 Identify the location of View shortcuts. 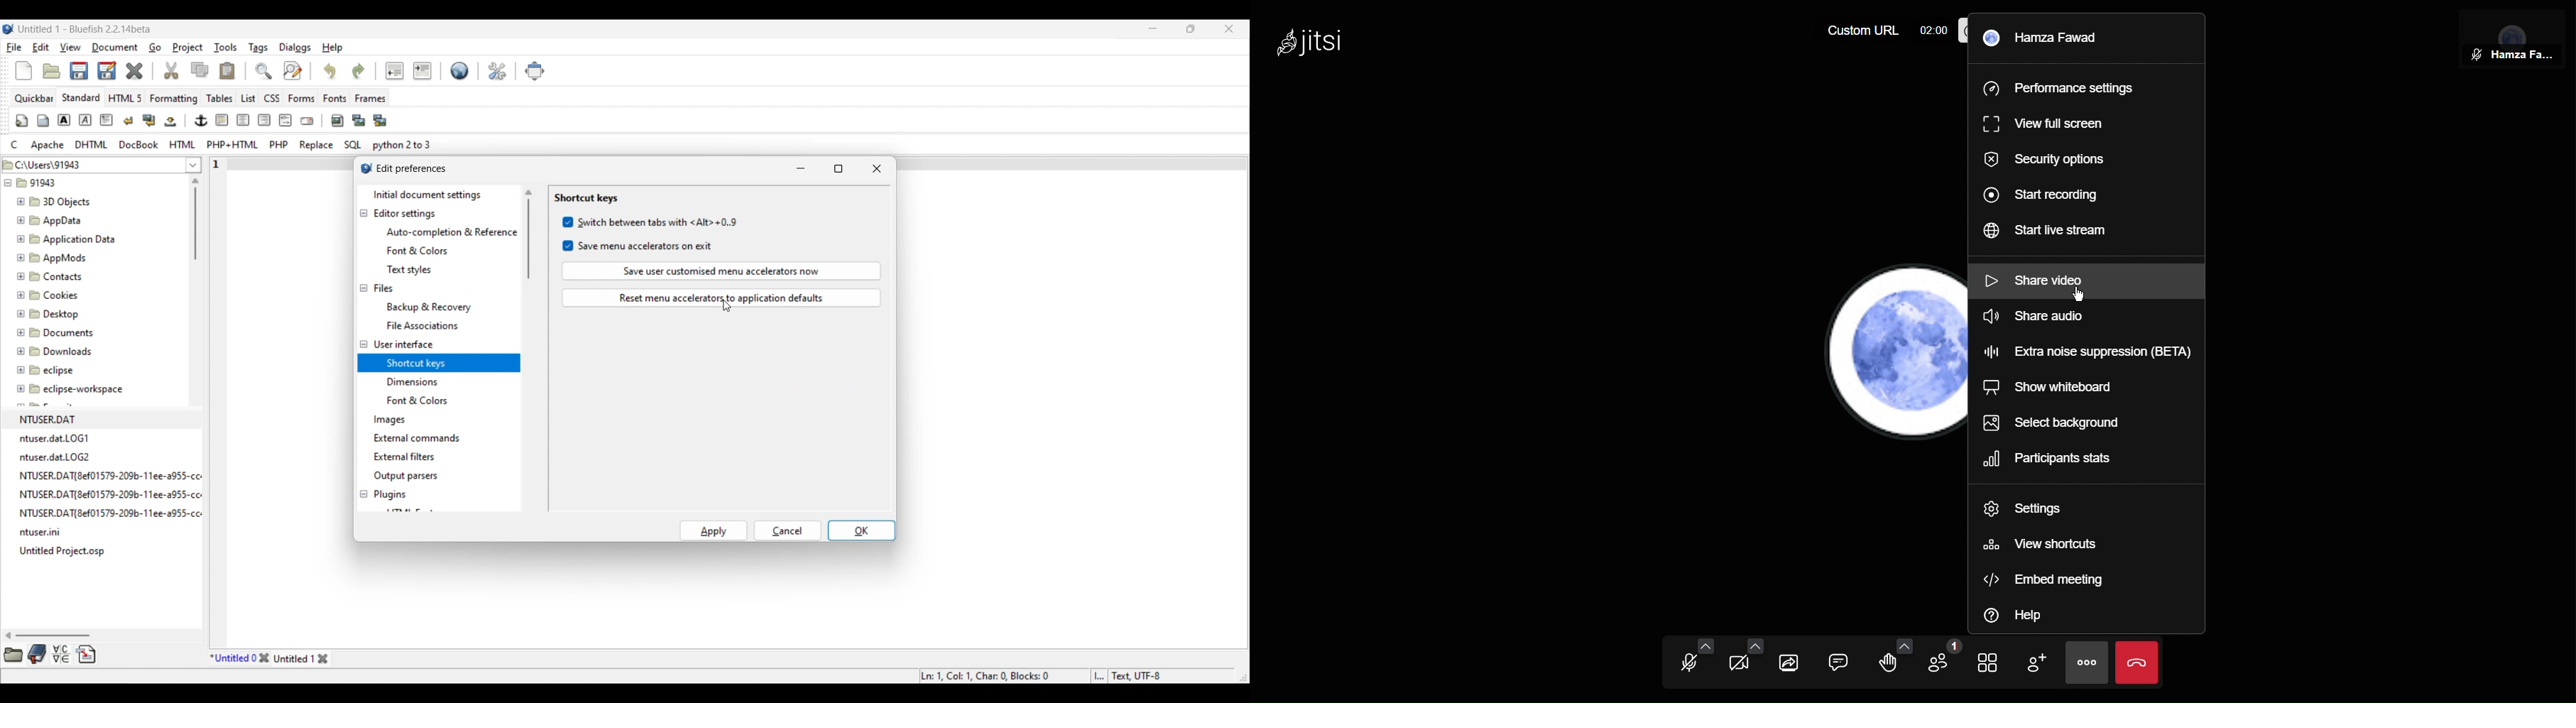
(2041, 543).